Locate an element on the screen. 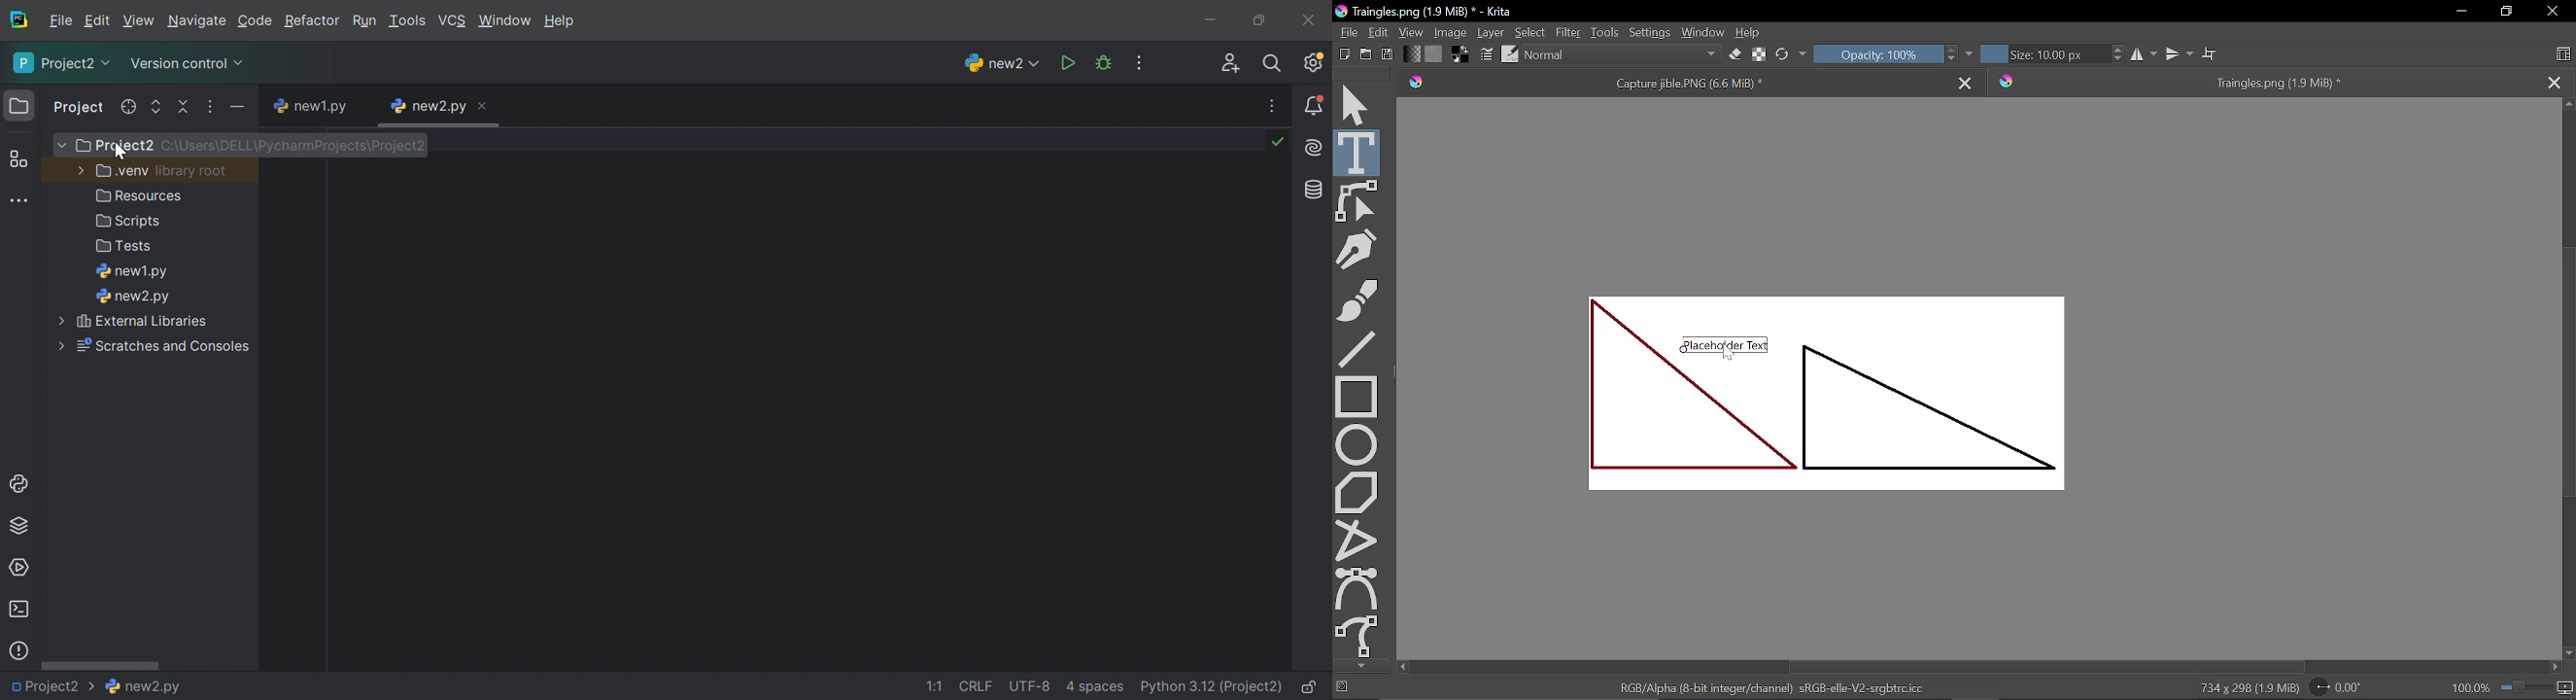 This screenshot has width=2576, height=700. Size: 10.00 px is located at coordinates (2041, 54).